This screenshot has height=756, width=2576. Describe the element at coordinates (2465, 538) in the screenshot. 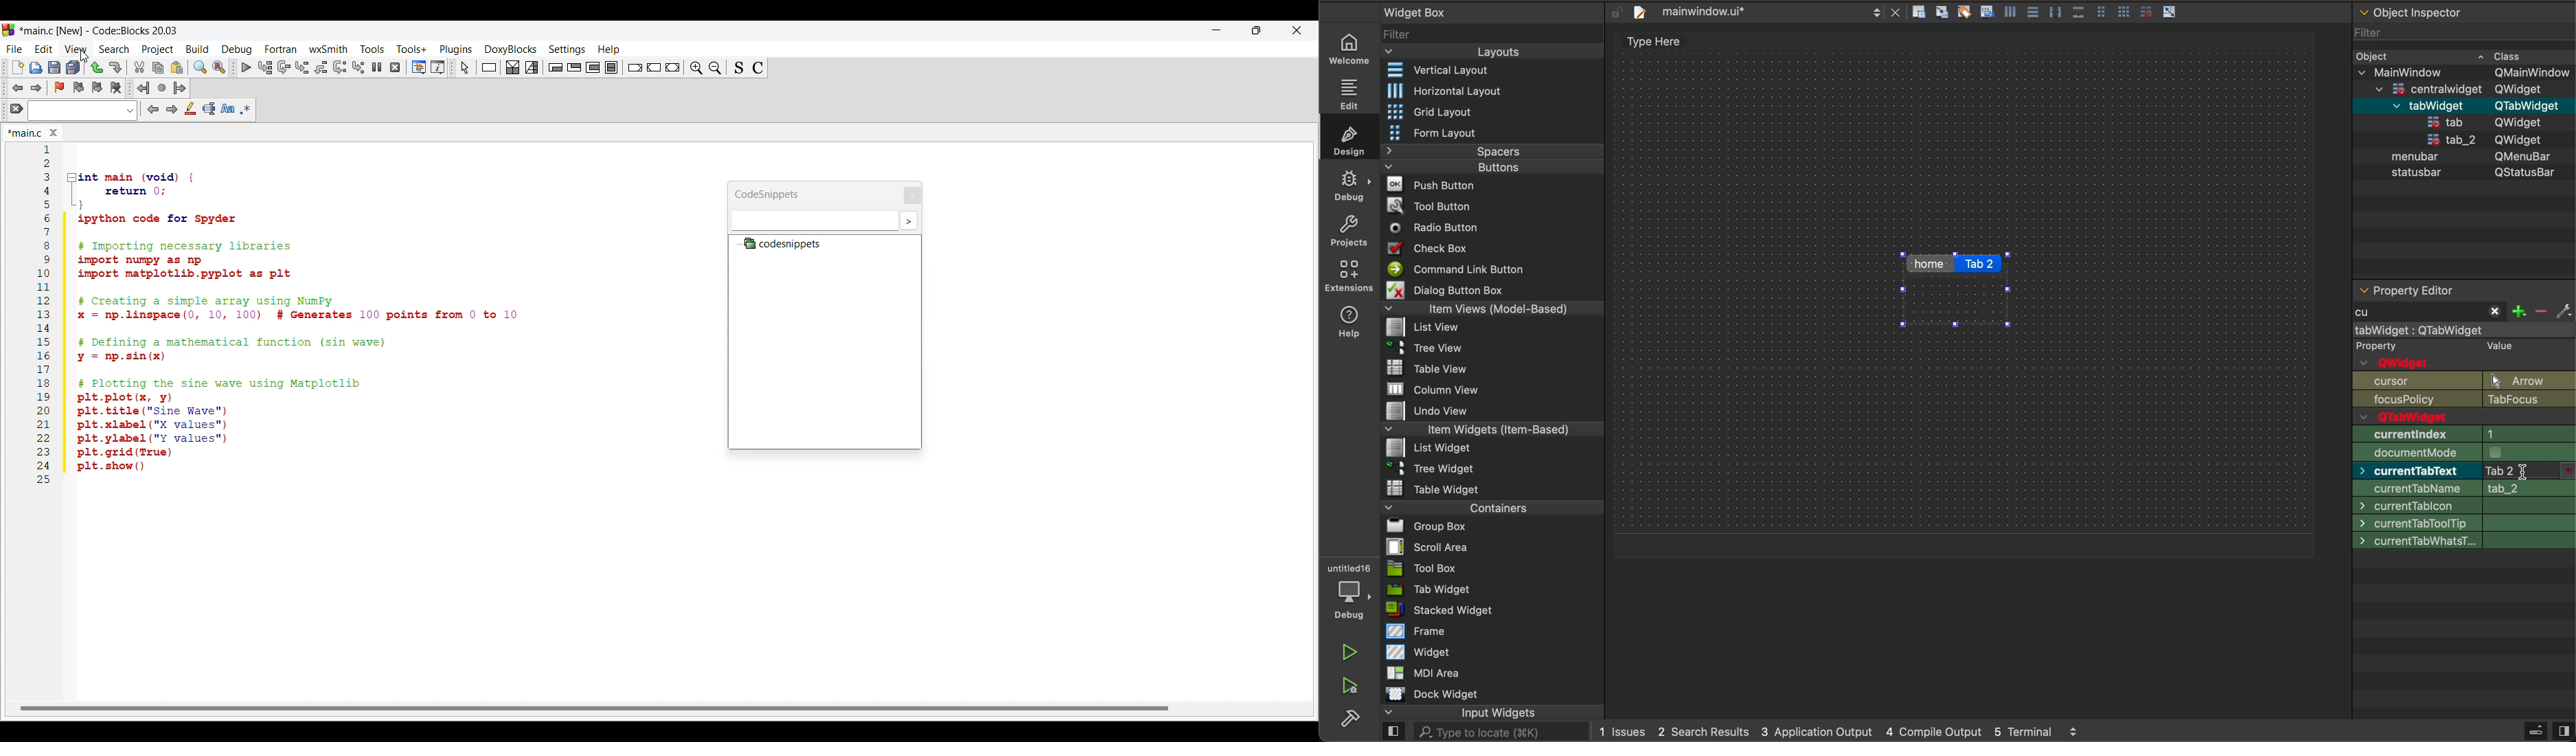

I see `palette` at that location.